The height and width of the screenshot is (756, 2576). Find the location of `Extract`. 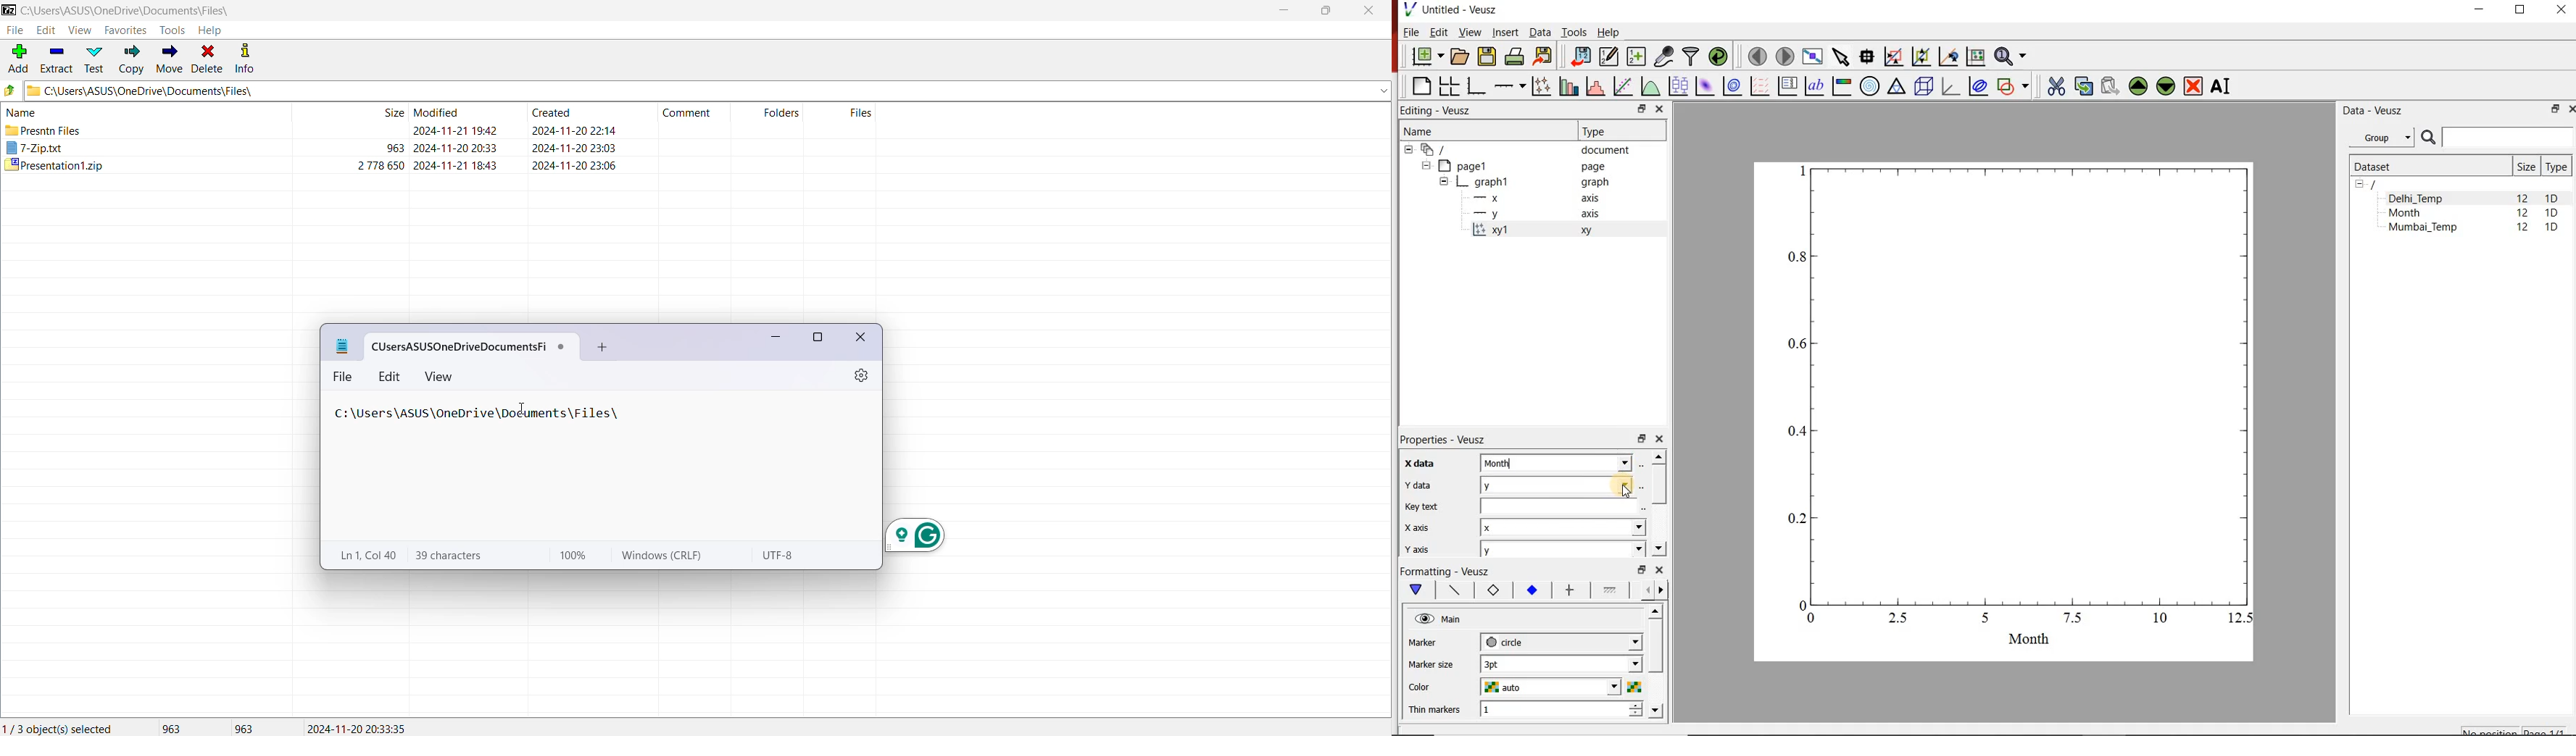

Extract is located at coordinates (57, 60).